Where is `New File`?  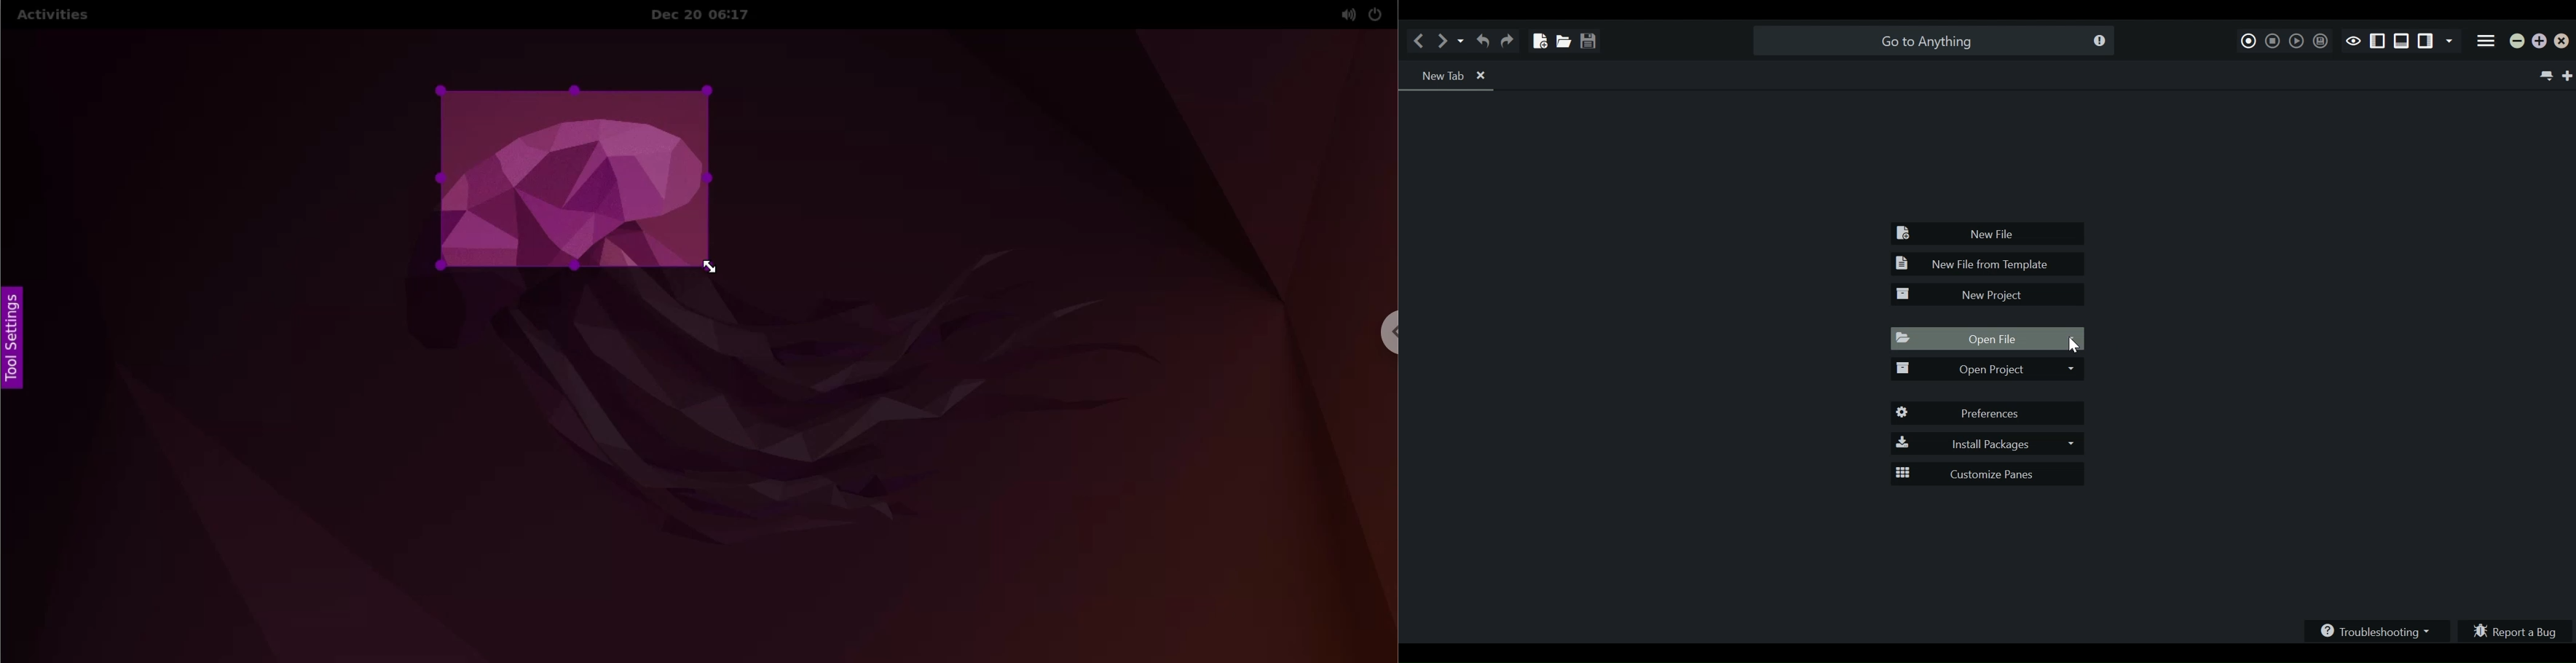 New File is located at coordinates (1989, 235).